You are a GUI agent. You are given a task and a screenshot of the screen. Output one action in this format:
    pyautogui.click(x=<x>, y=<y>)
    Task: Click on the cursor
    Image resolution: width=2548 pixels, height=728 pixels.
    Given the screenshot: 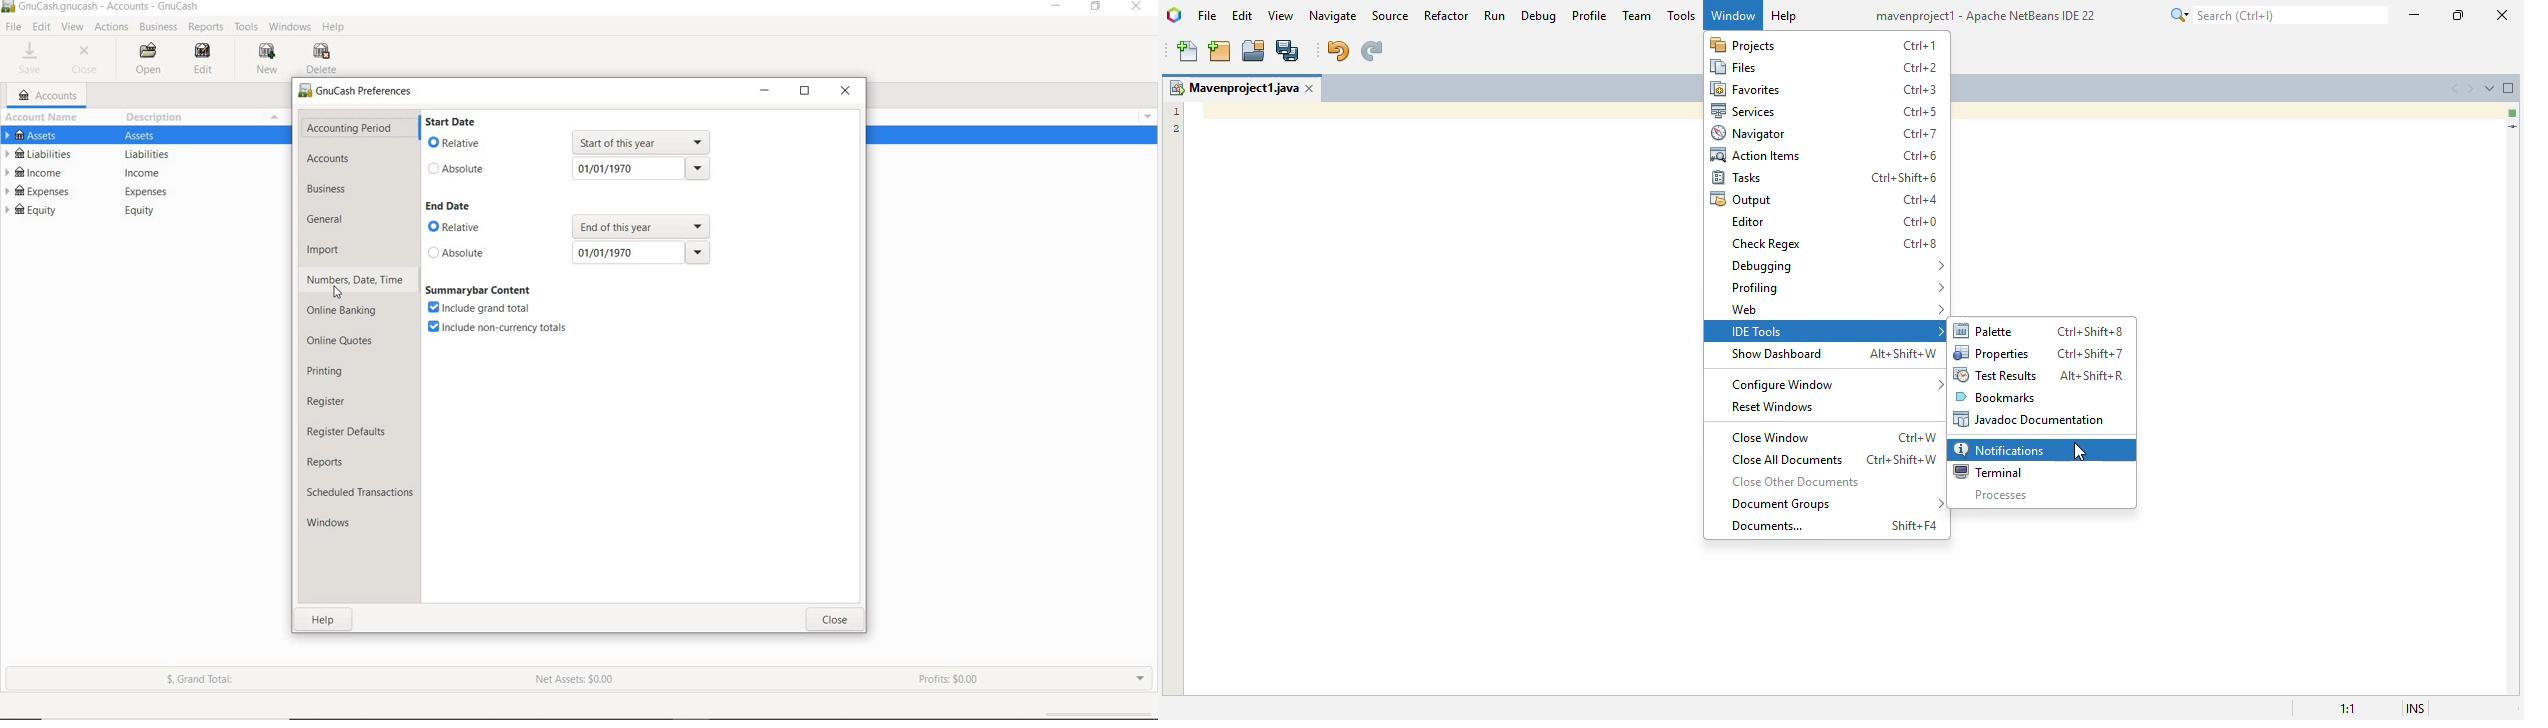 What is the action you would take?
    pyautogui.click(x=2079, y=452)
    